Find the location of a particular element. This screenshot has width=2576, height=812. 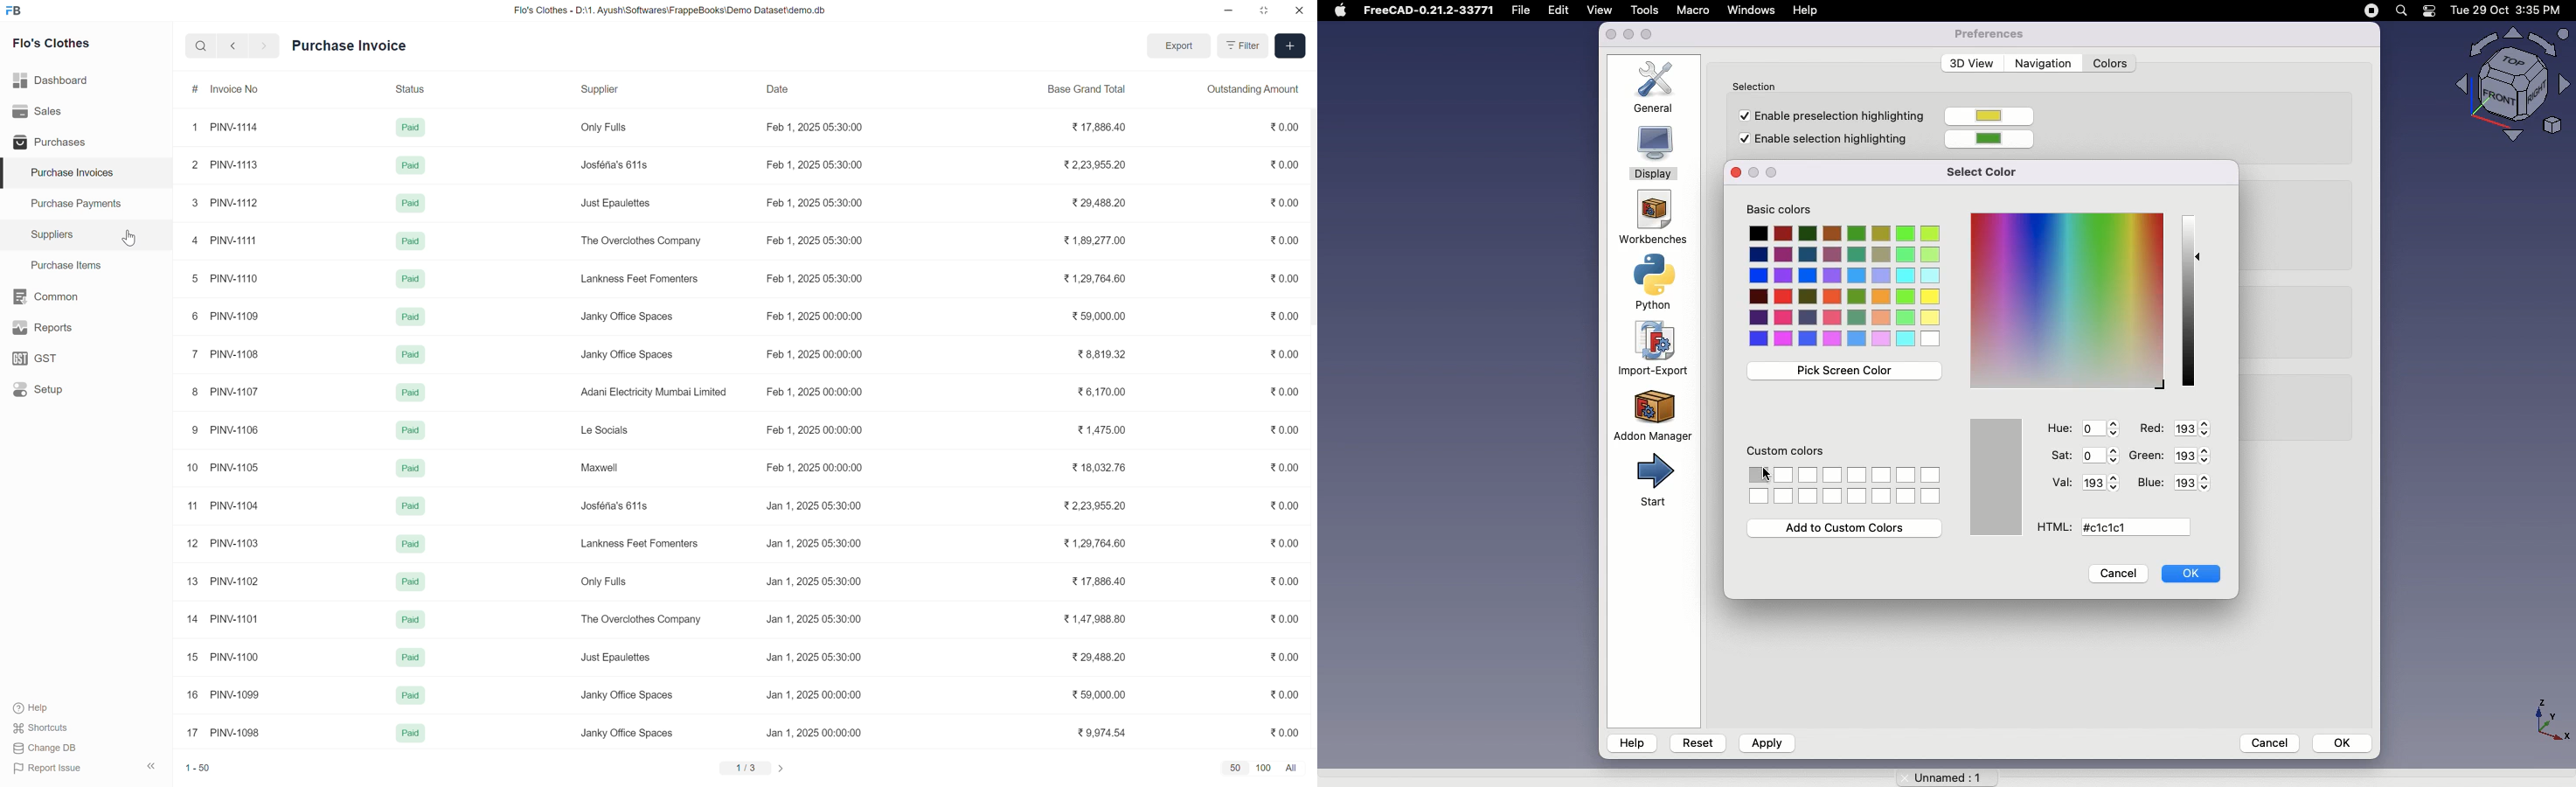

1,47,988.80 is located at coordinates (1095, 619).